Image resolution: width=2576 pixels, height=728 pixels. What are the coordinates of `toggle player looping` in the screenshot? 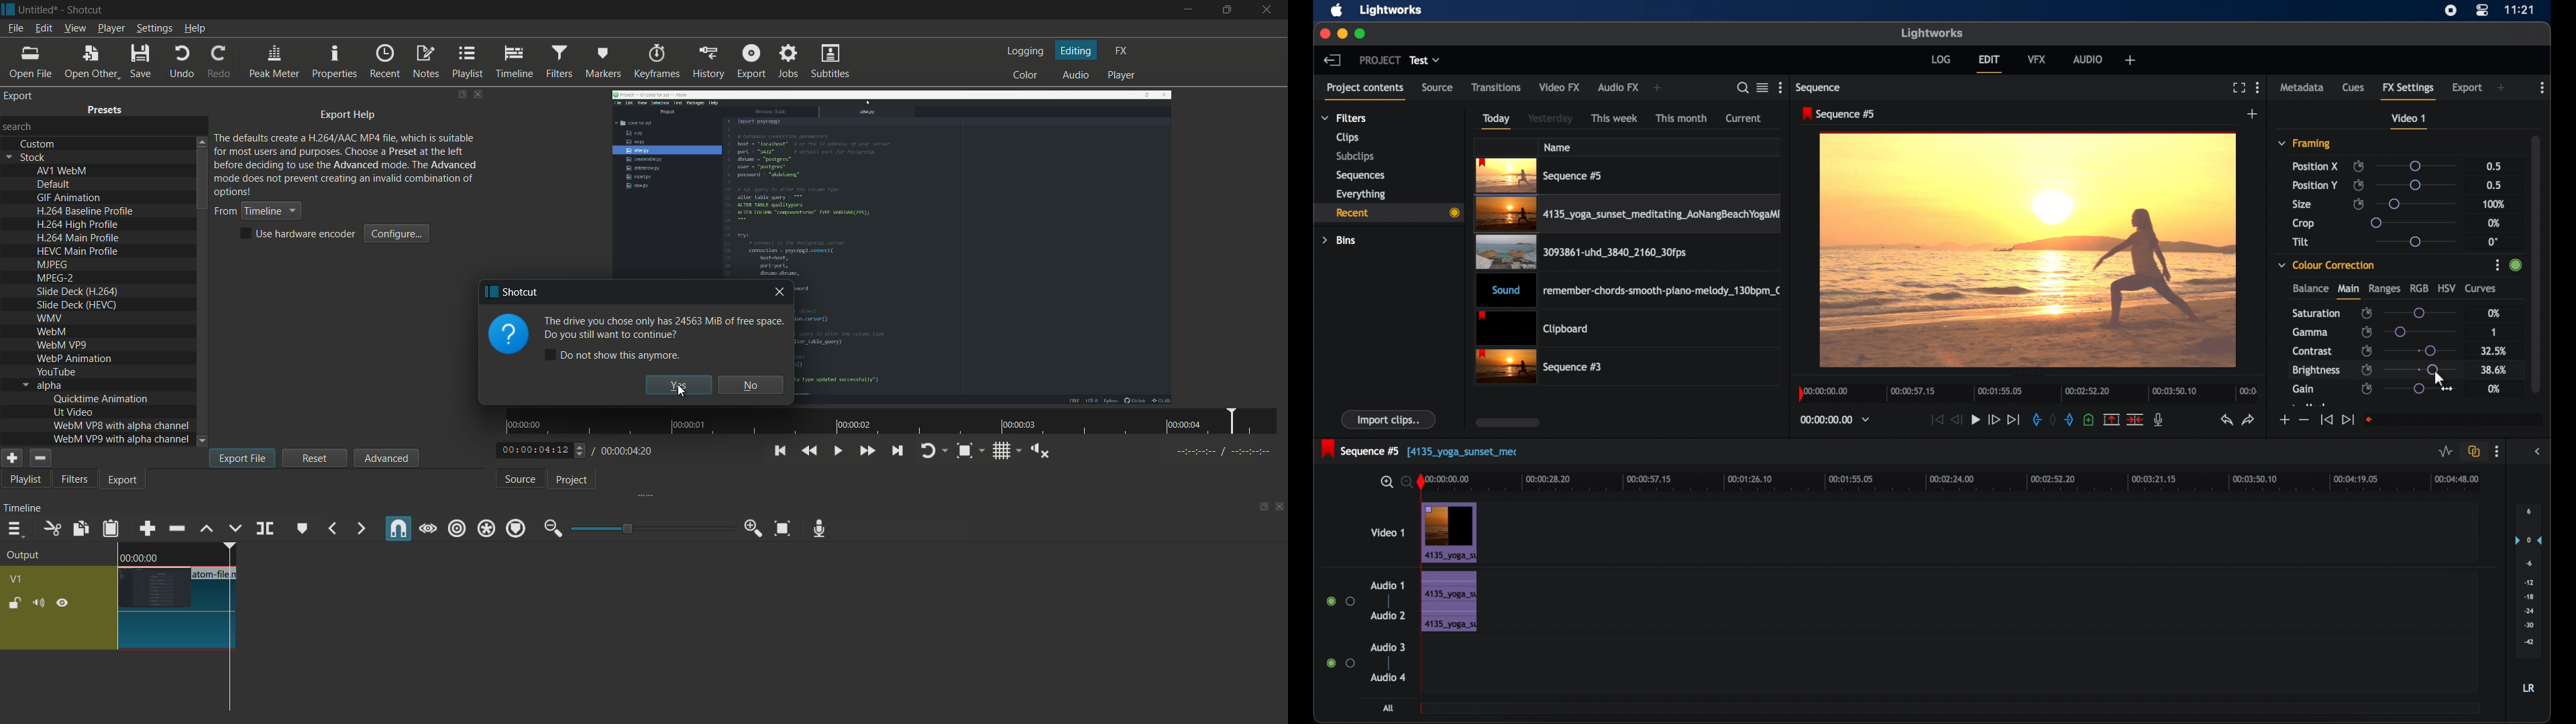 It's located at (928, 452).